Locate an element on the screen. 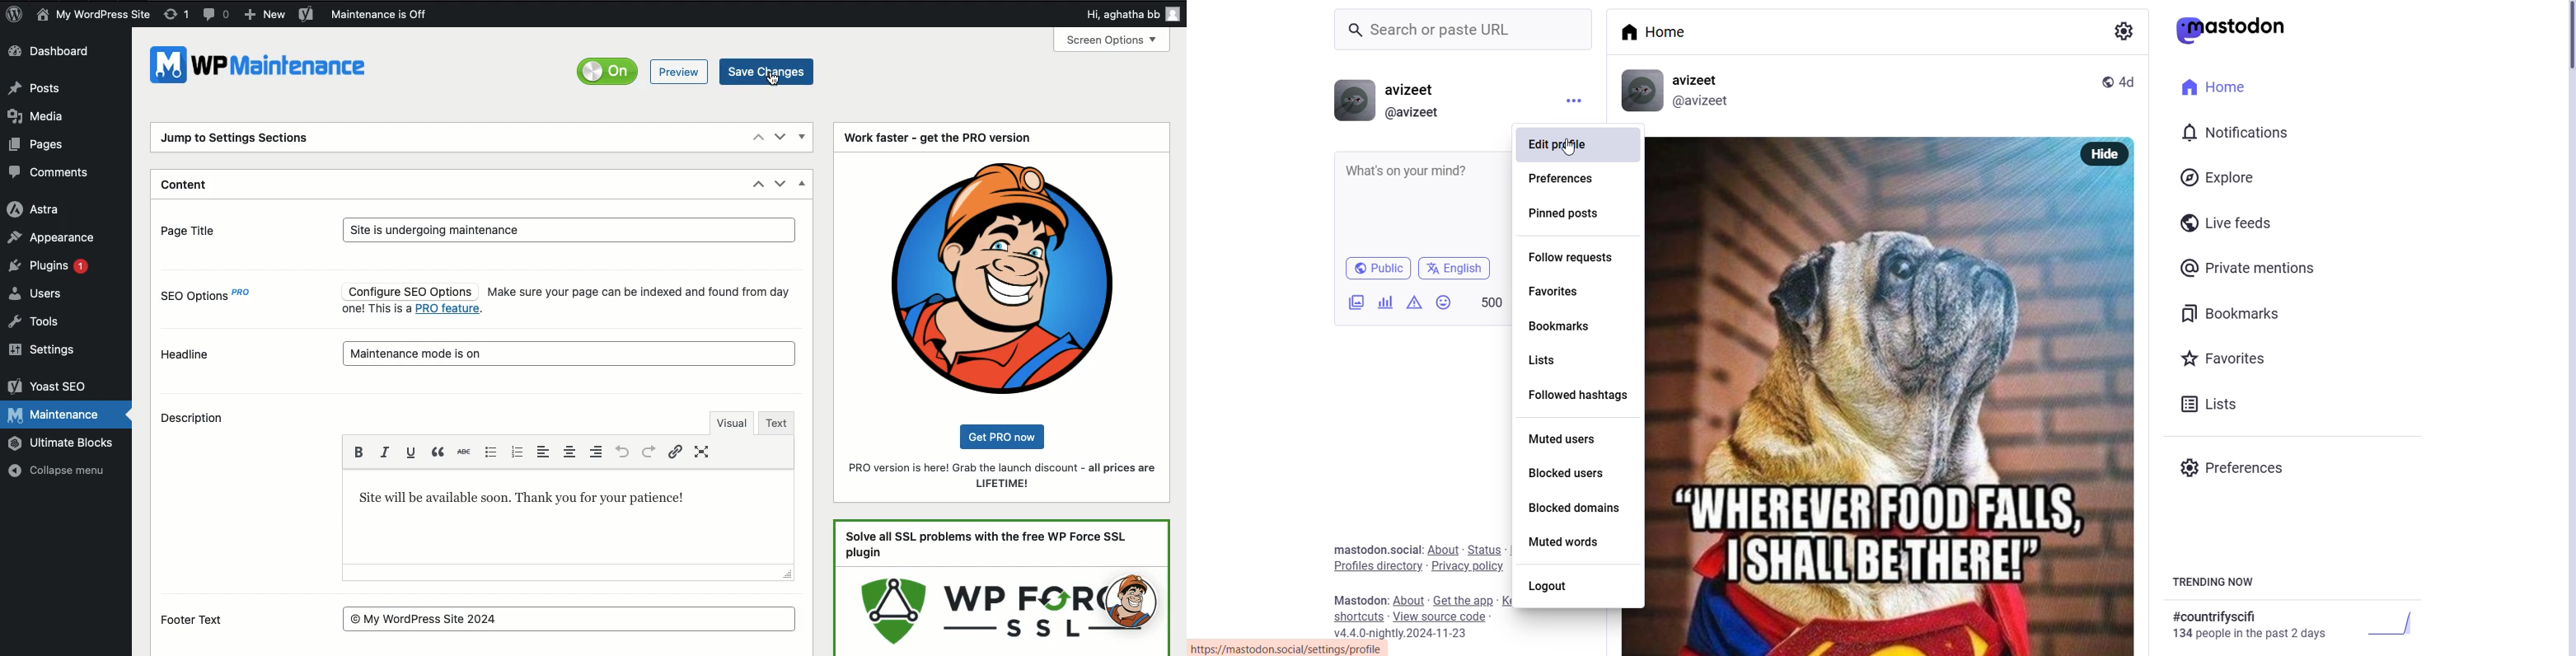  screen options is located at coordinates (1110, 40).